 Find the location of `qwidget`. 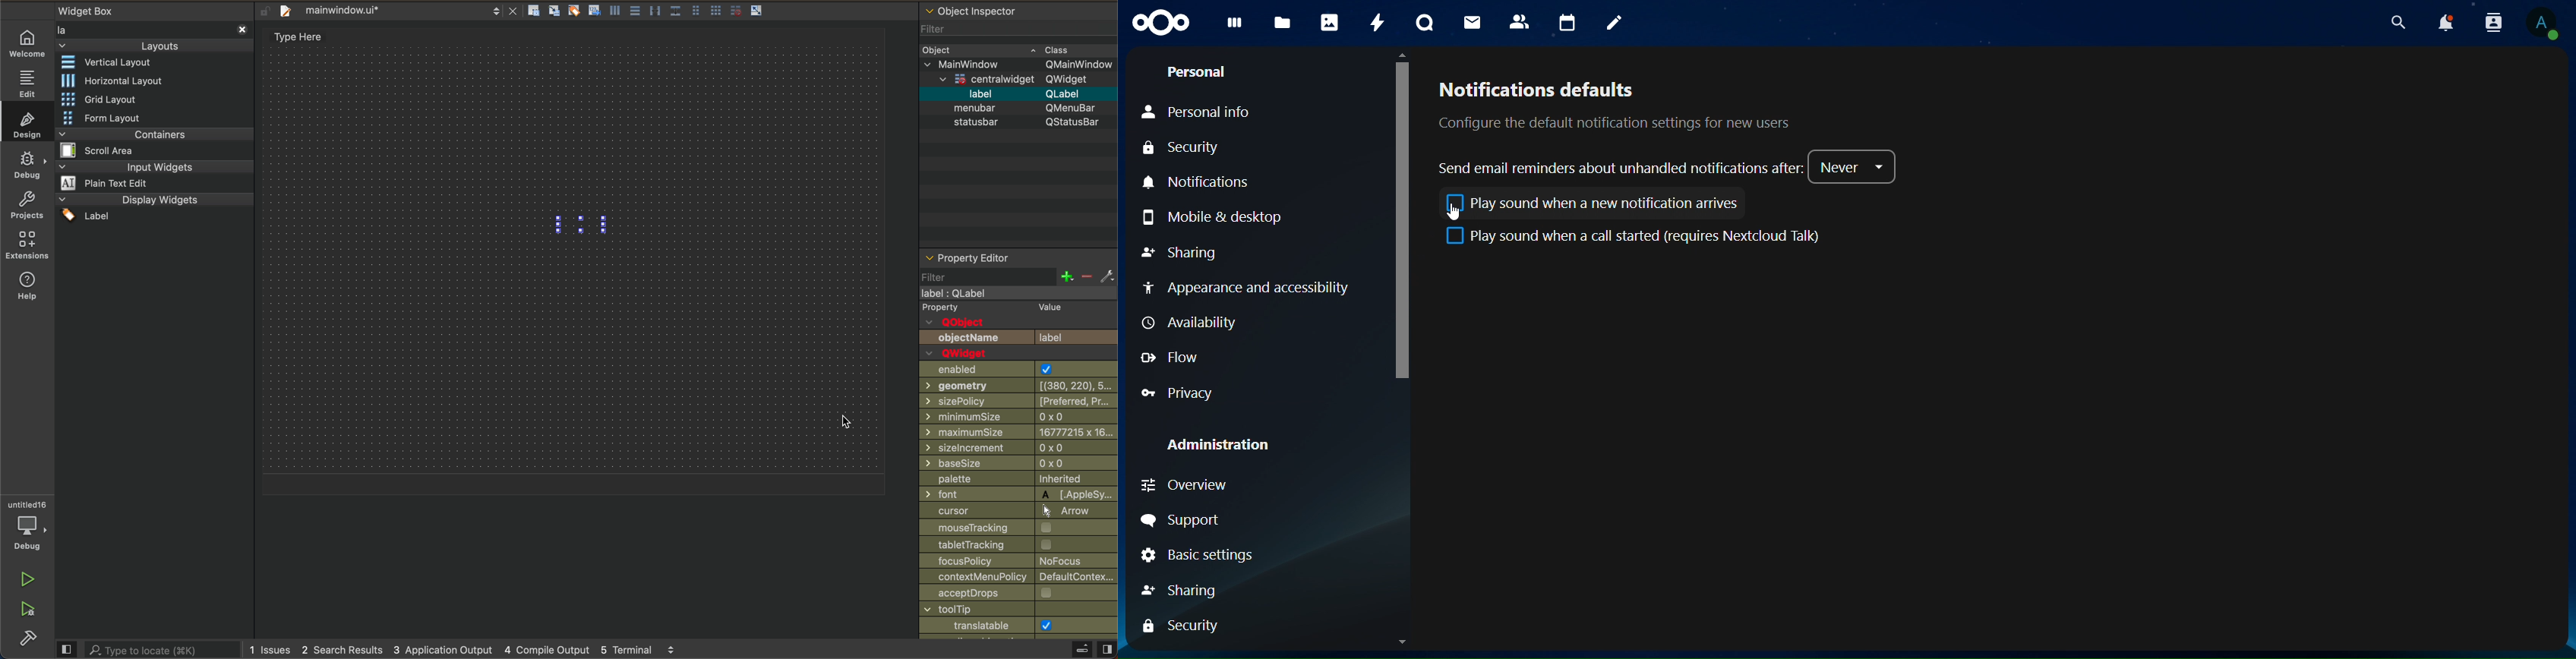

qwidget is located at coordinates (965, 354).